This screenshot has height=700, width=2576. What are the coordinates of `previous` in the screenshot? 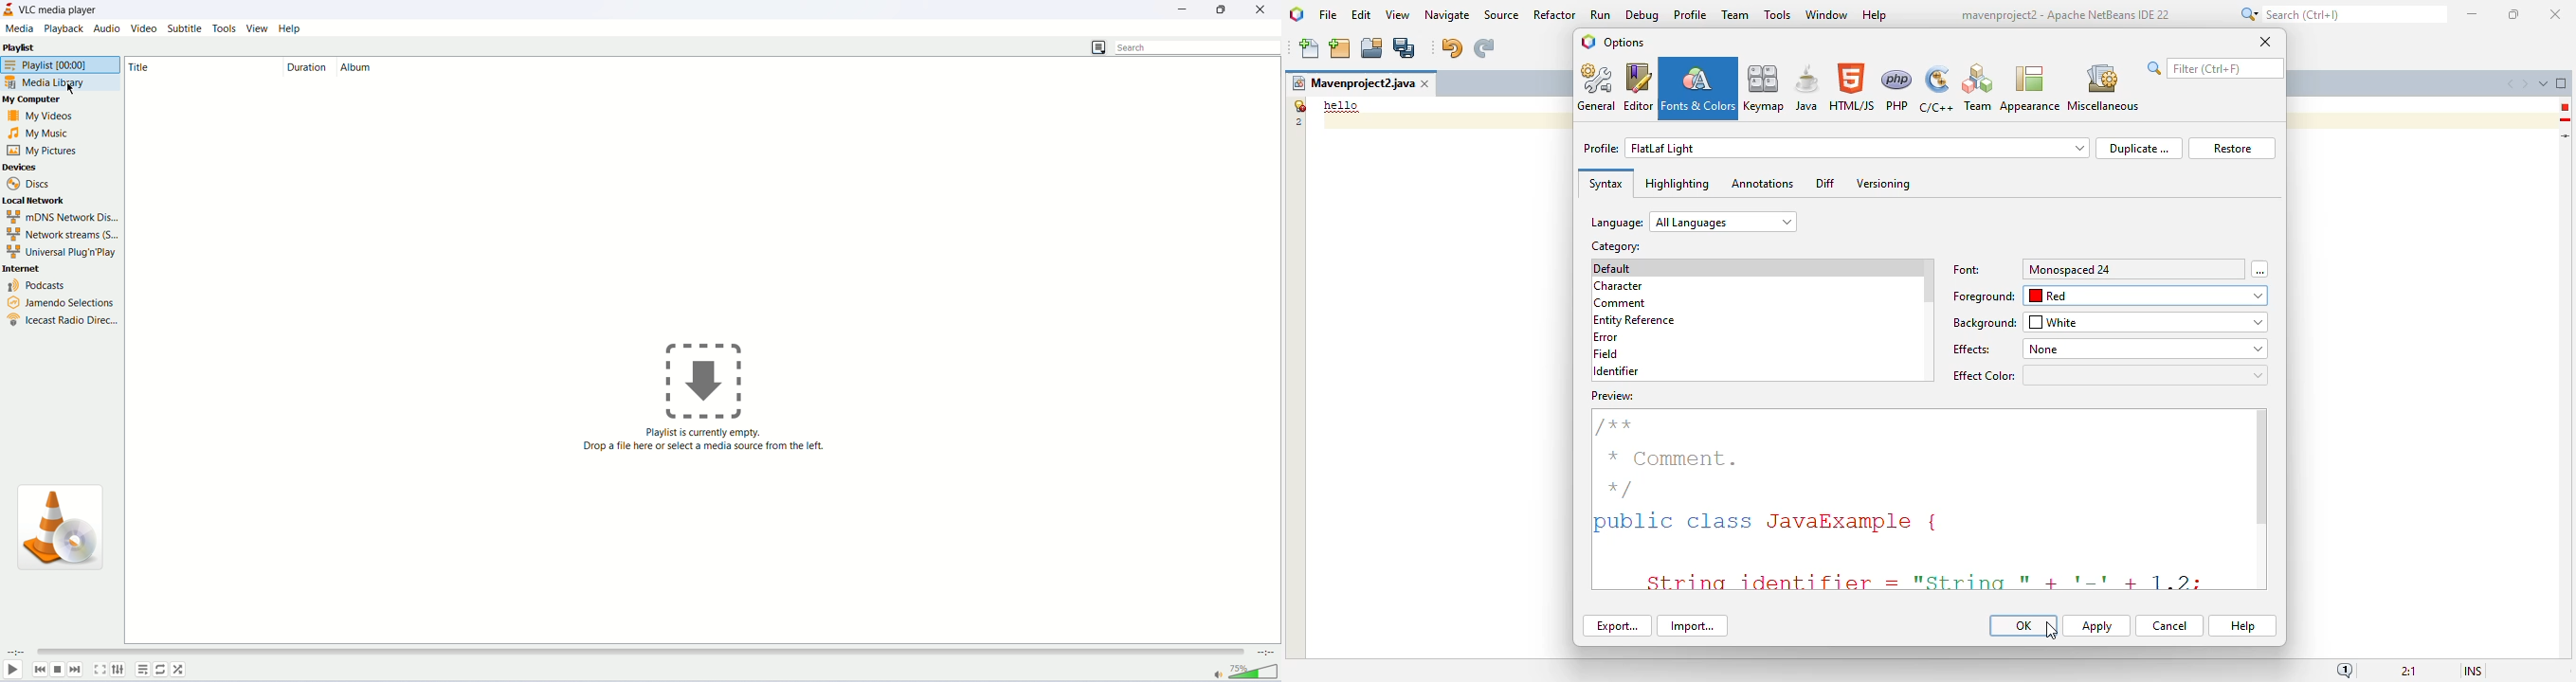 It's located at (38, 669).